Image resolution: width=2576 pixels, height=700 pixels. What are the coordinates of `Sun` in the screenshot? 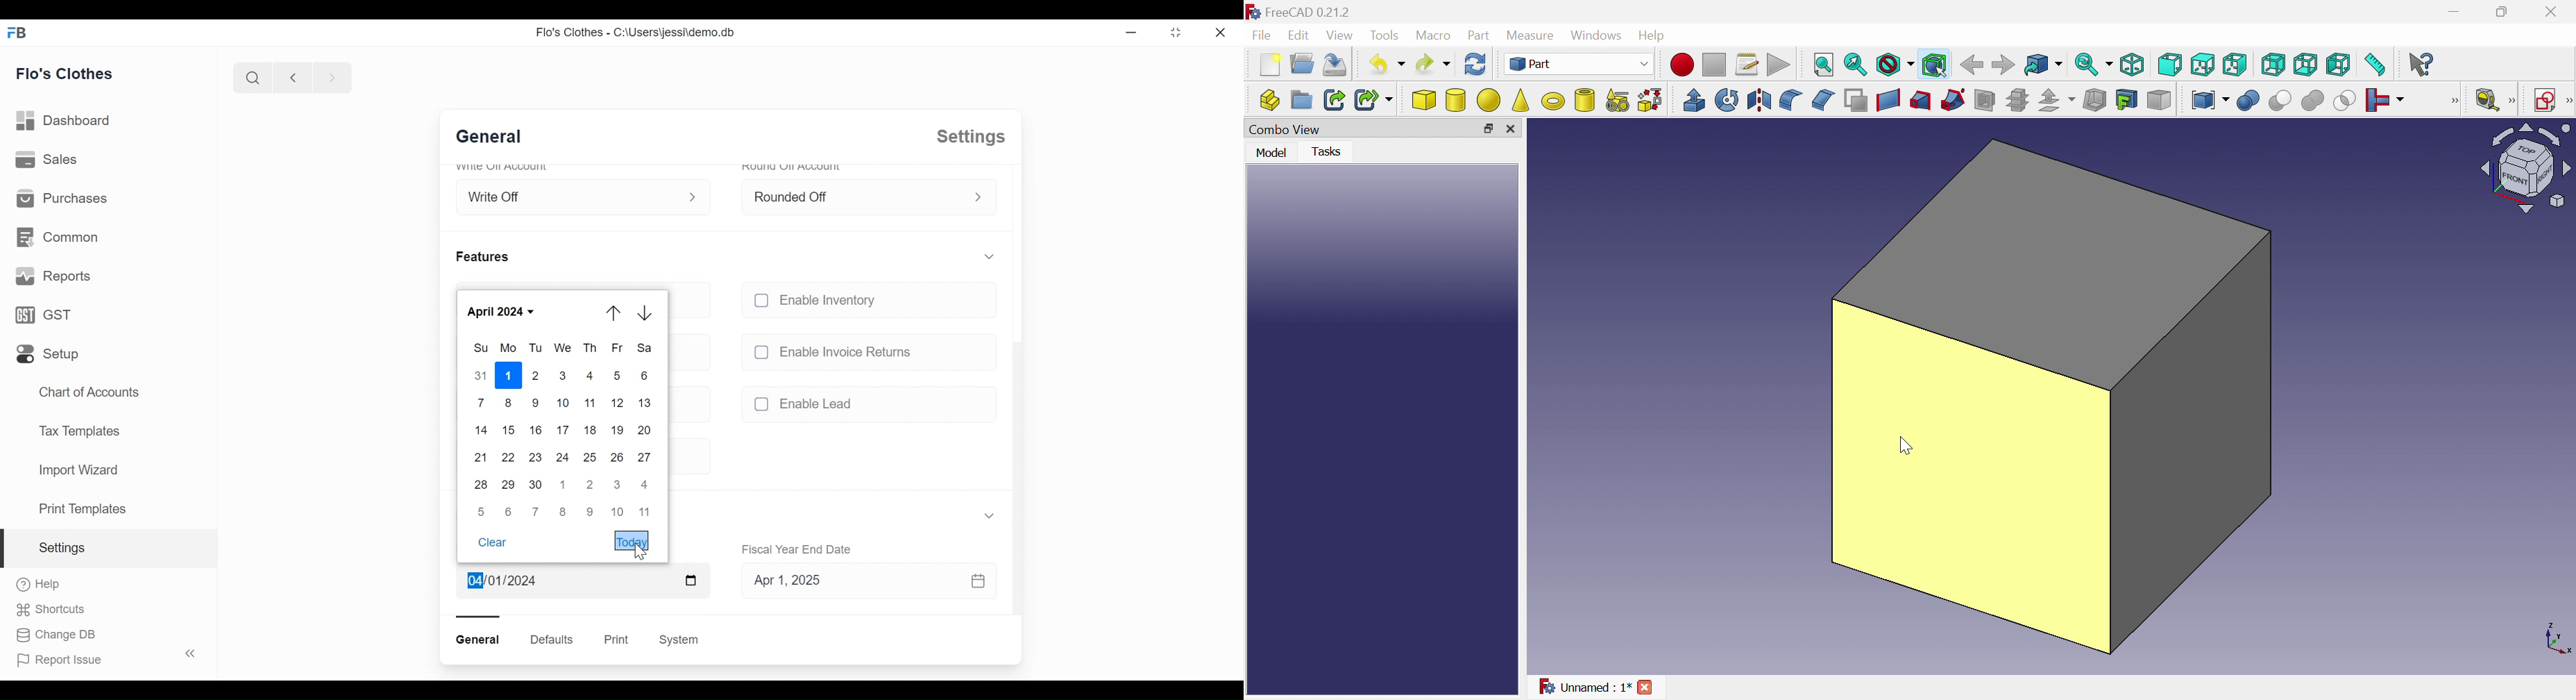 It's located at (482, 347).